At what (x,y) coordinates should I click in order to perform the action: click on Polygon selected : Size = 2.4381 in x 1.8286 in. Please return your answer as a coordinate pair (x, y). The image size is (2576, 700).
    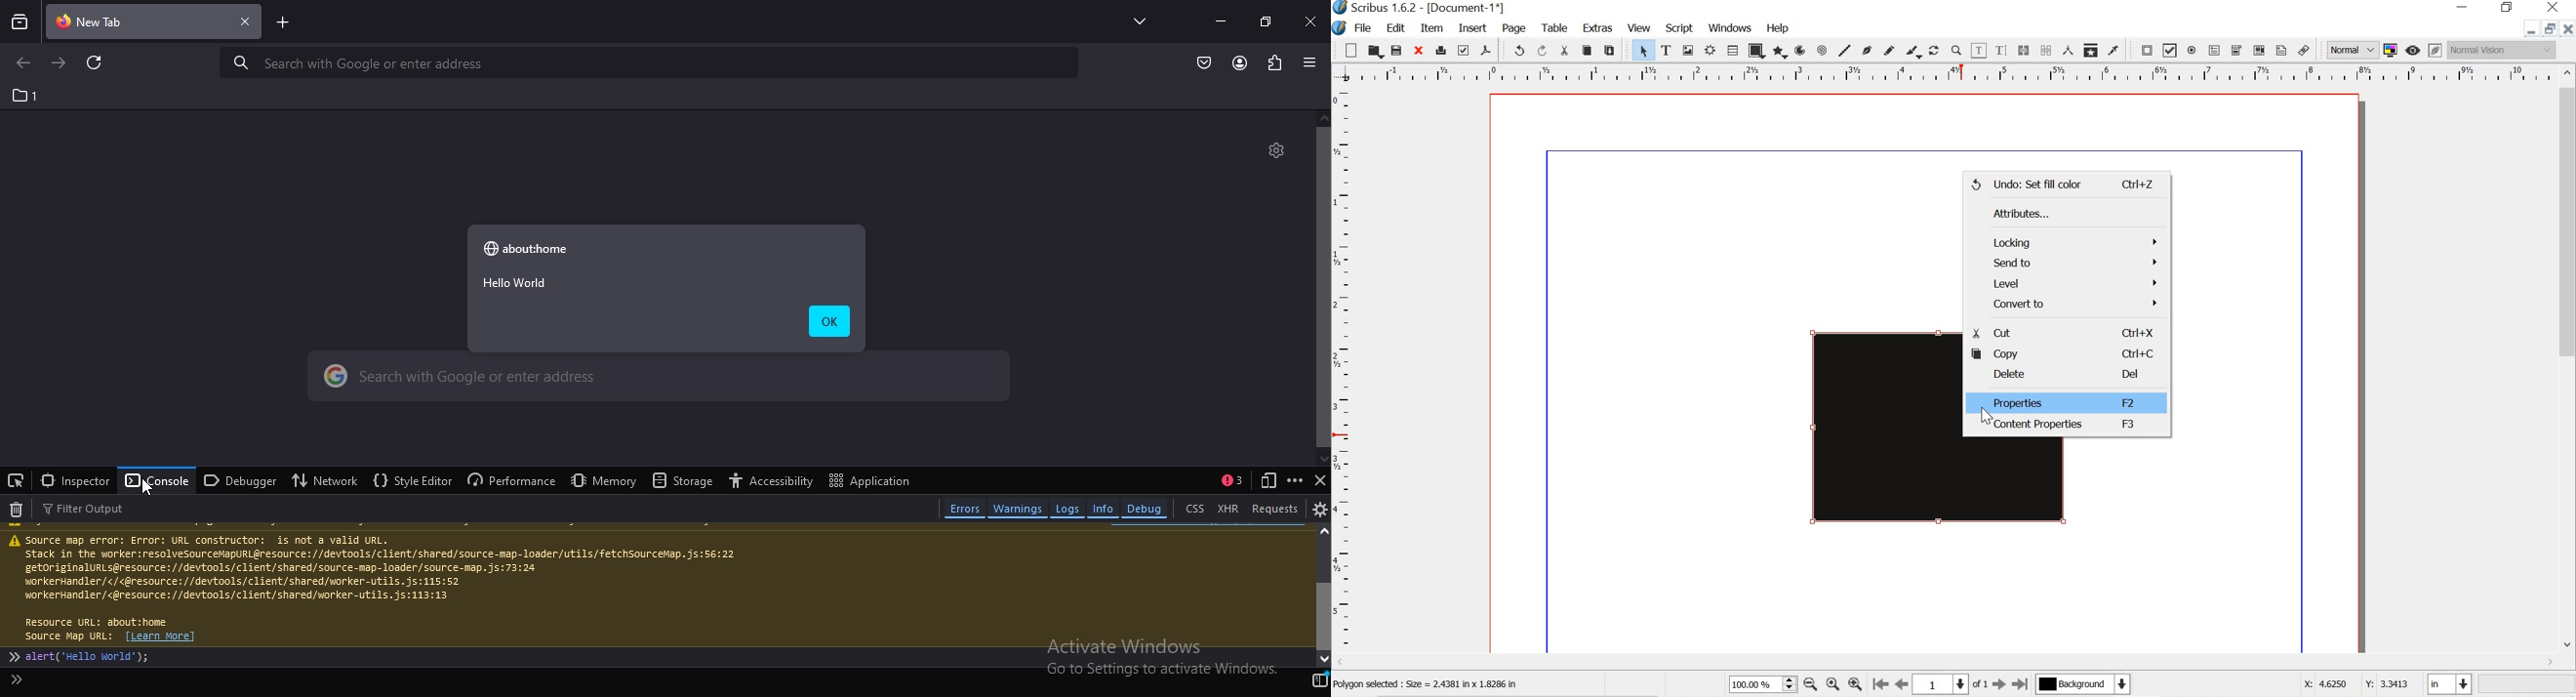
    Looking at the image, I should click on (1431, 685).